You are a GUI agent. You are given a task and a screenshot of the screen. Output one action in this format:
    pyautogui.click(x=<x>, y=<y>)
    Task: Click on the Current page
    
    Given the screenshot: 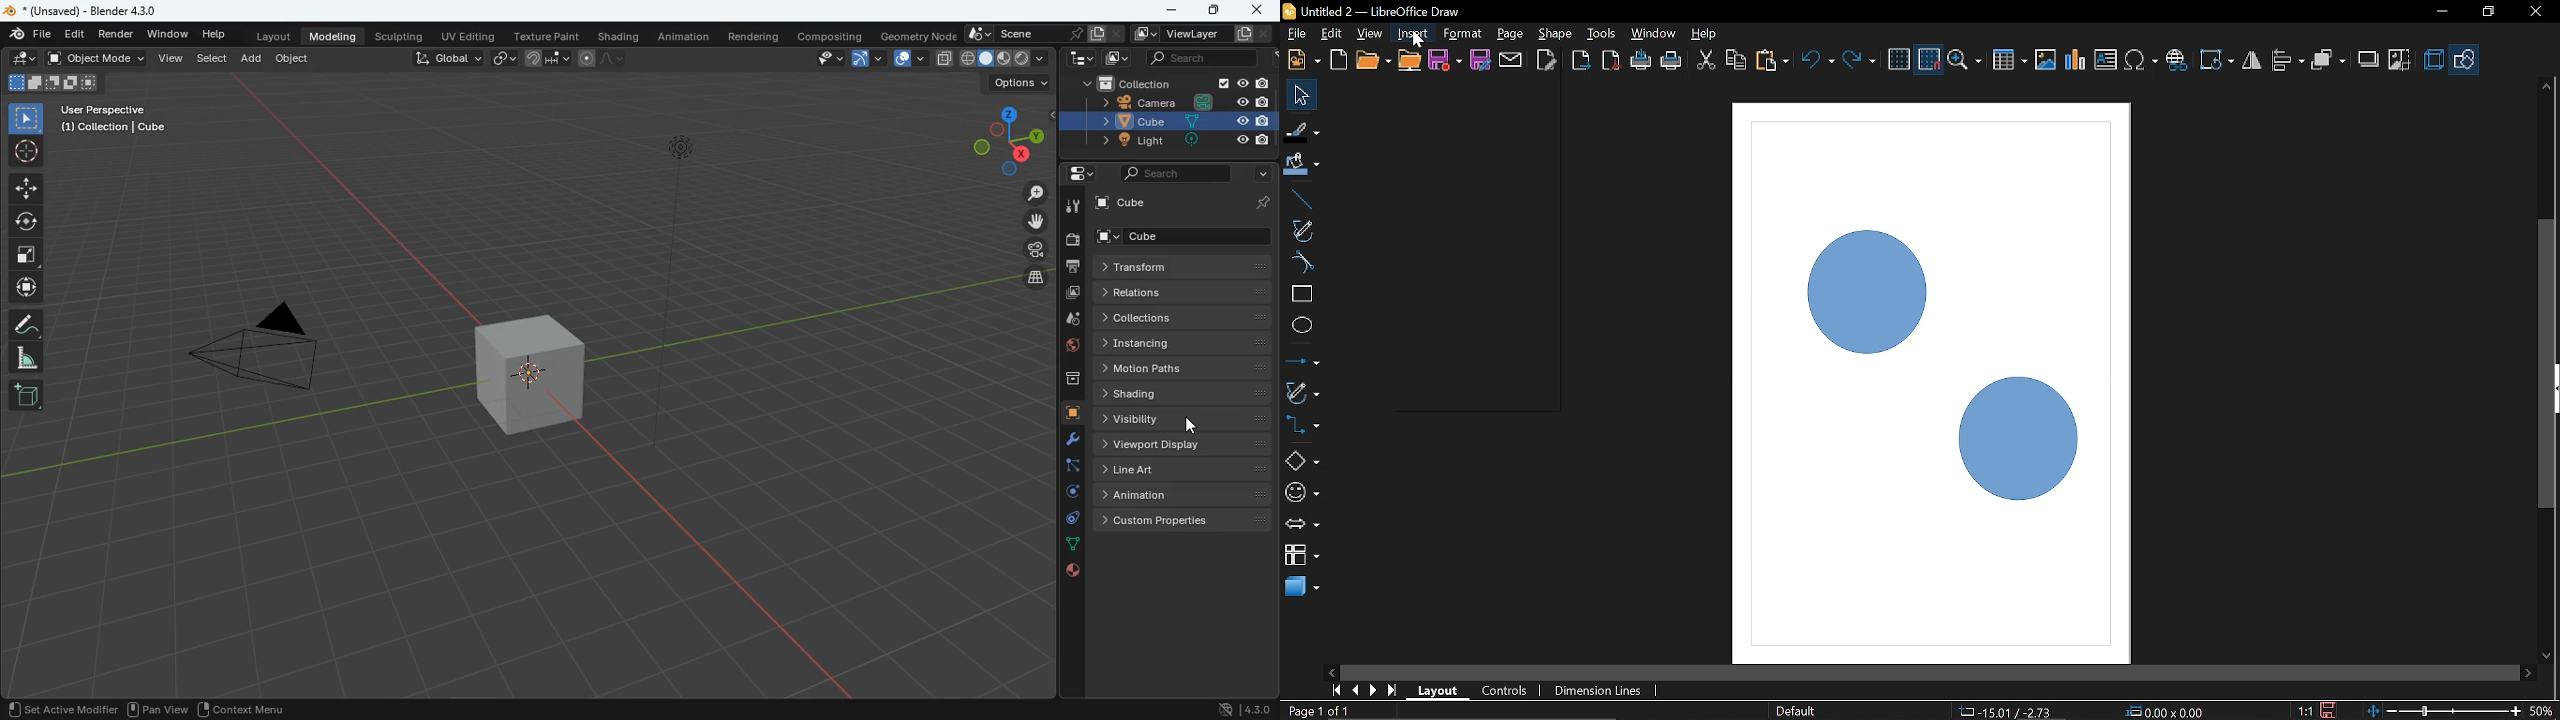 What is the action you would take?
    pyautogui.click(x=1318, y=710)
    